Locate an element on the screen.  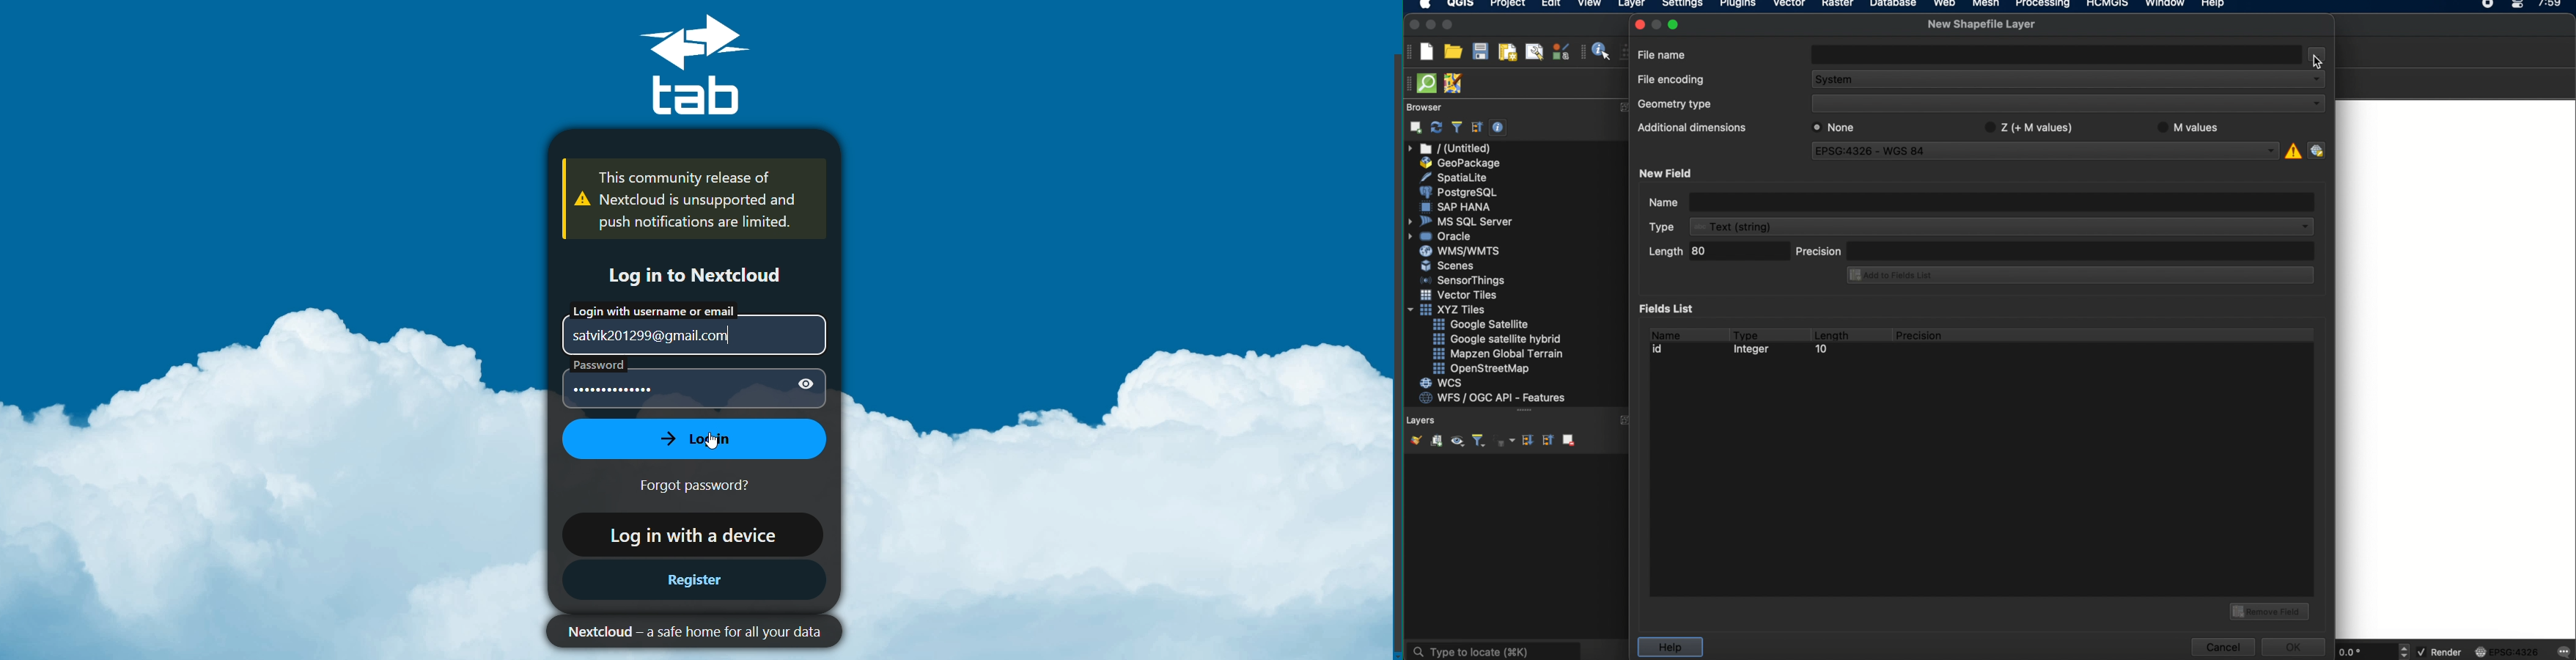
project toolbar is located at coordinates (1410, 51).